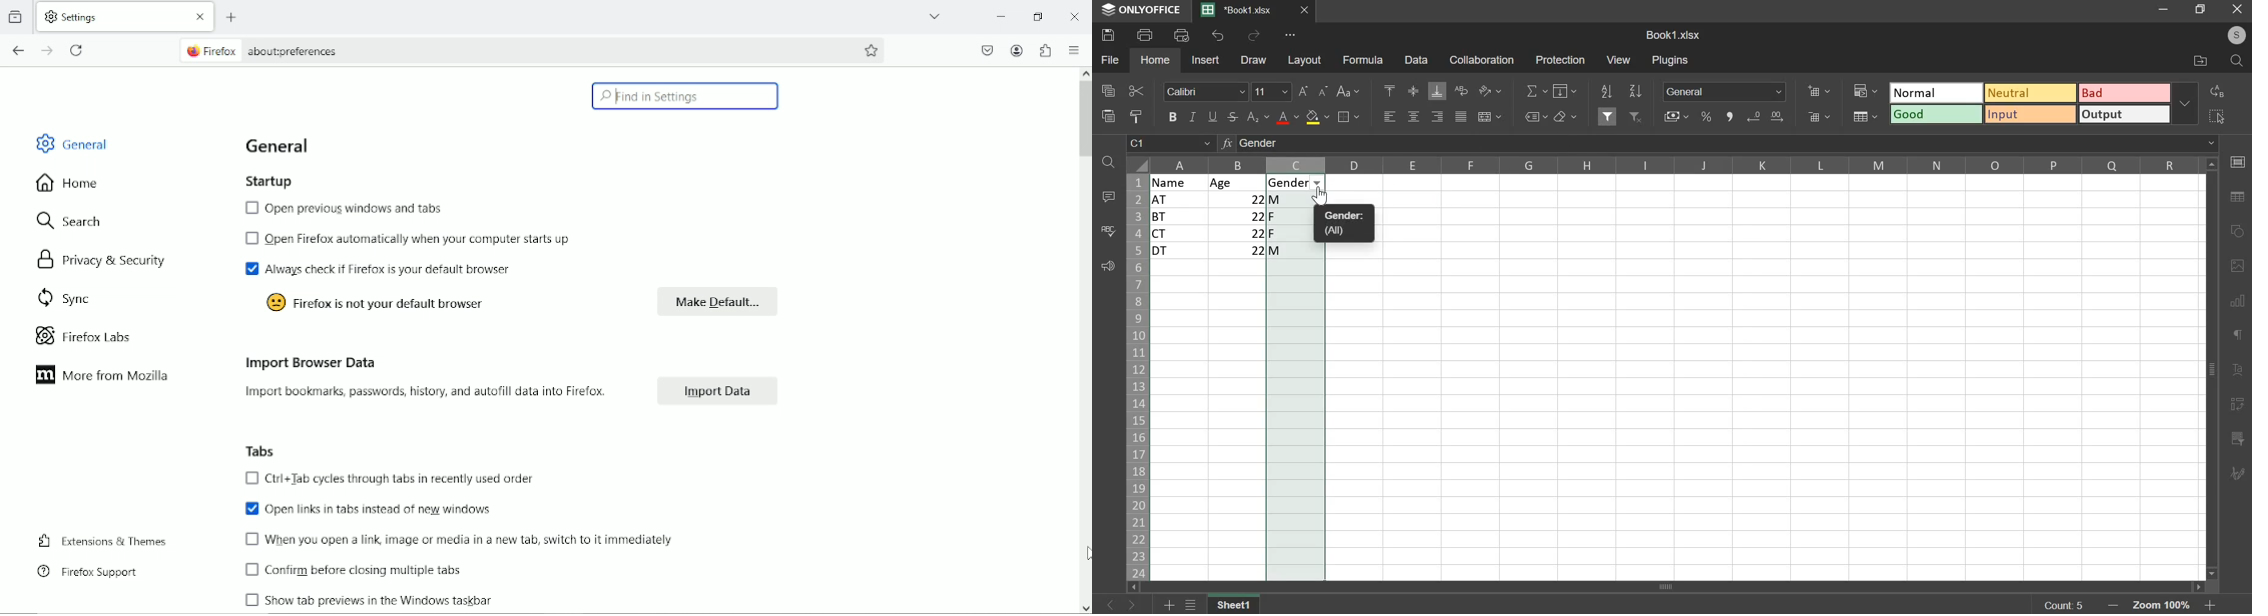  What do you see at coordinates (1776, 116) in the screenshot?
I see `increase decimal` at bounding box center [1776, 116].